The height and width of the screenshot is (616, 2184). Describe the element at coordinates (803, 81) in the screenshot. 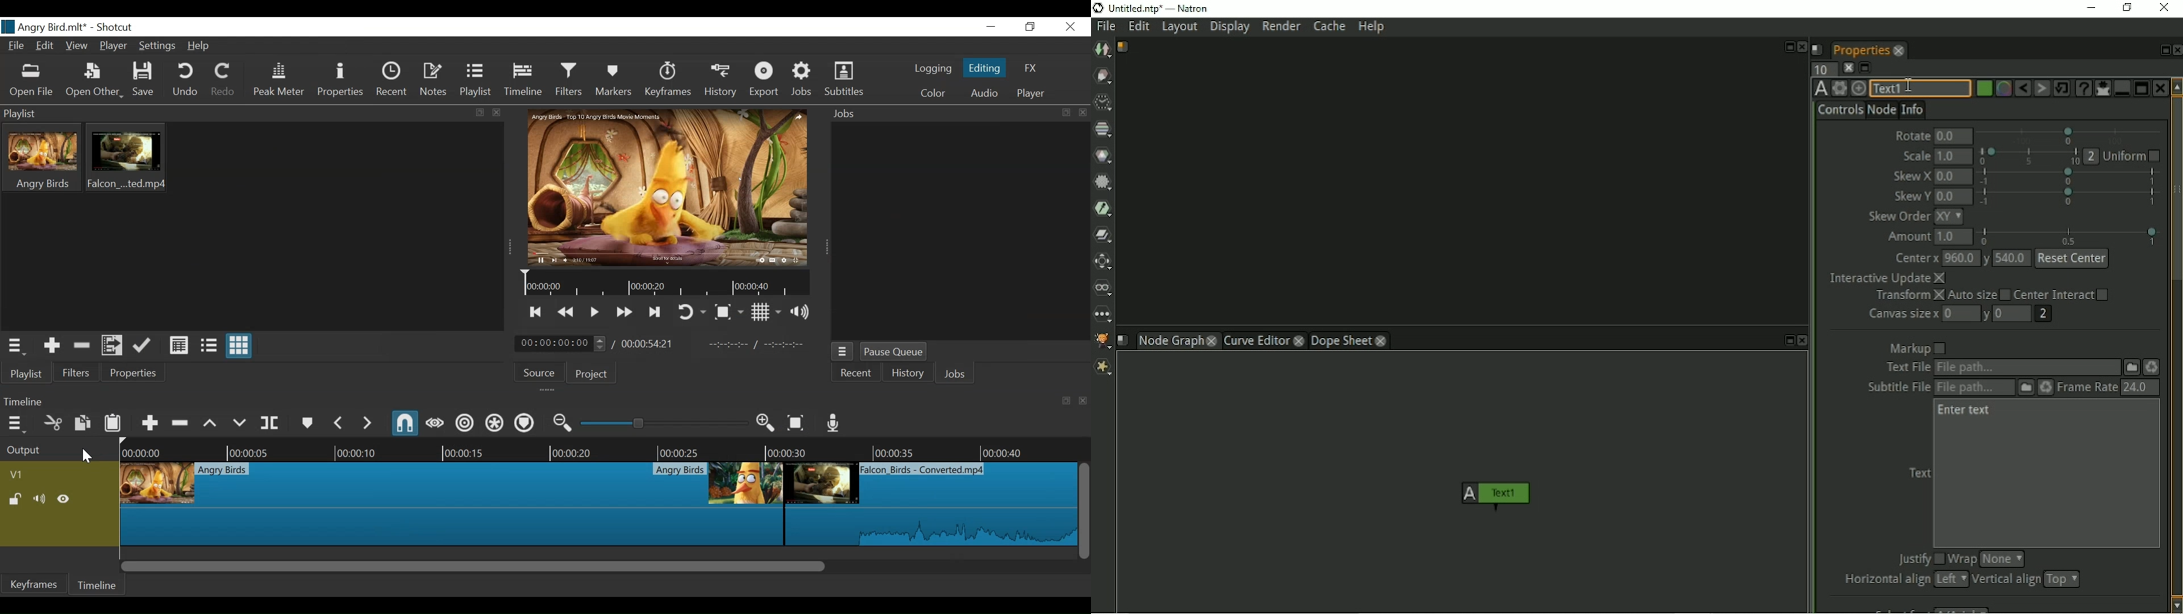

I see `Jobs` at that location.